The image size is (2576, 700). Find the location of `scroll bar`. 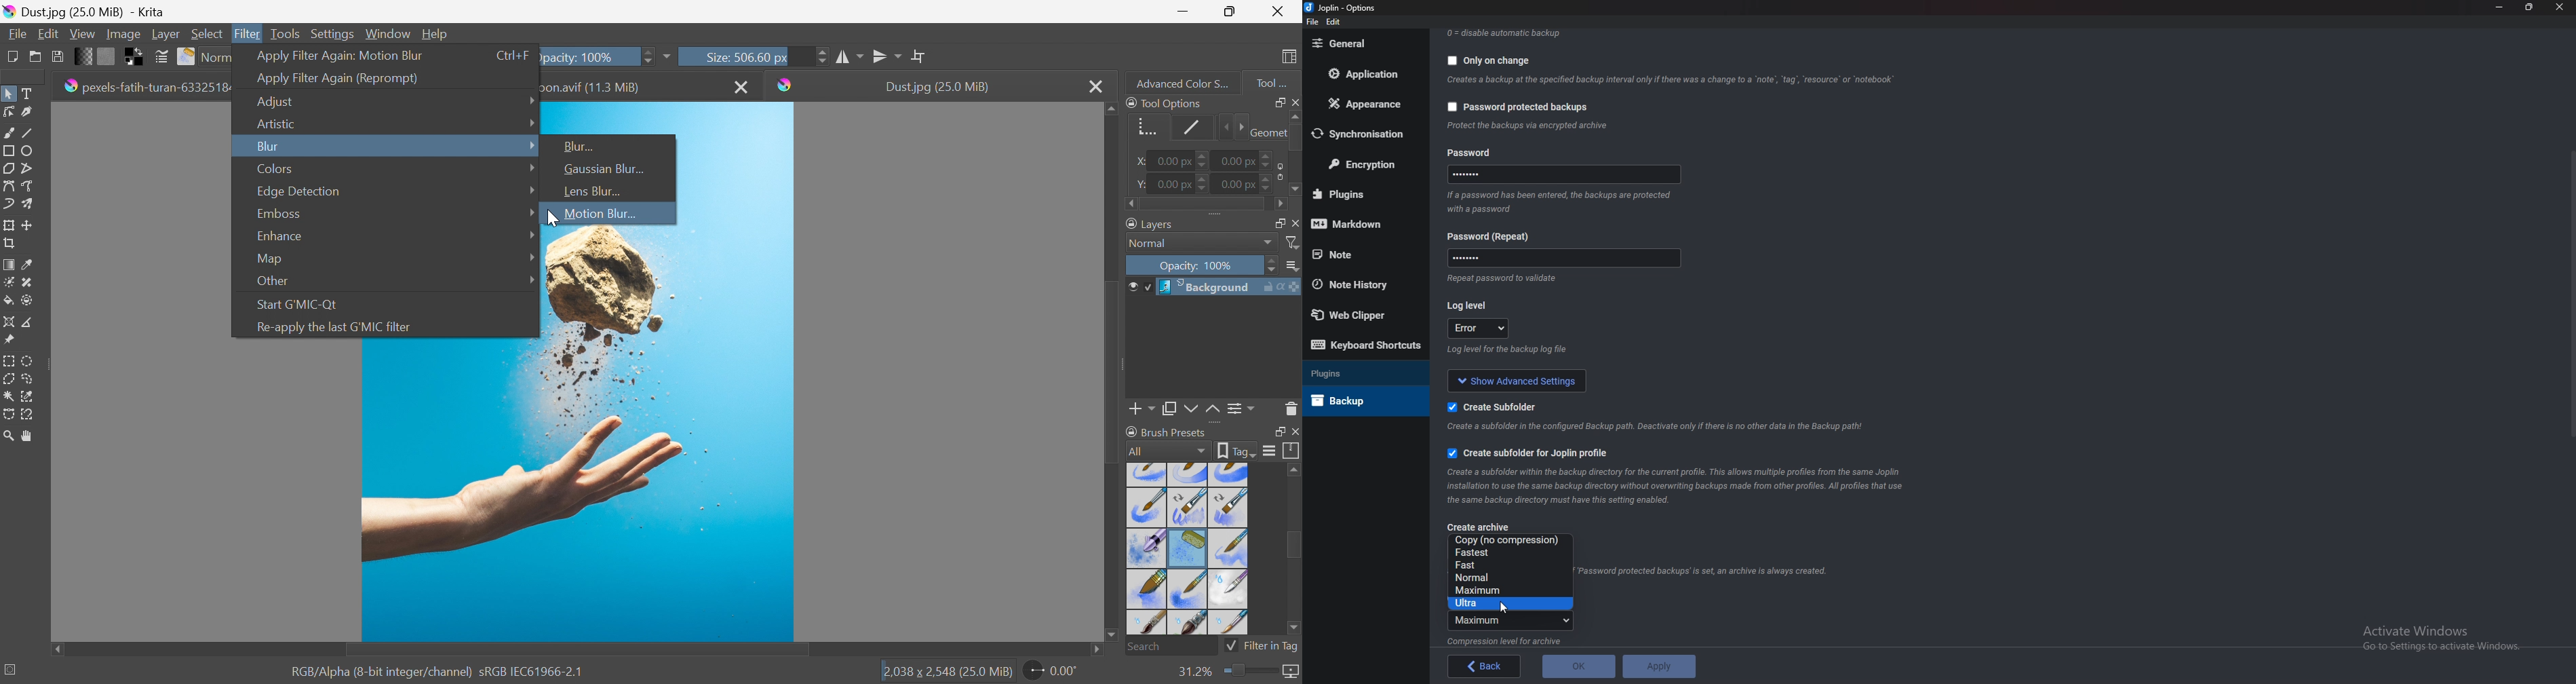

scroll bar is located at coordinates (2571, 298).